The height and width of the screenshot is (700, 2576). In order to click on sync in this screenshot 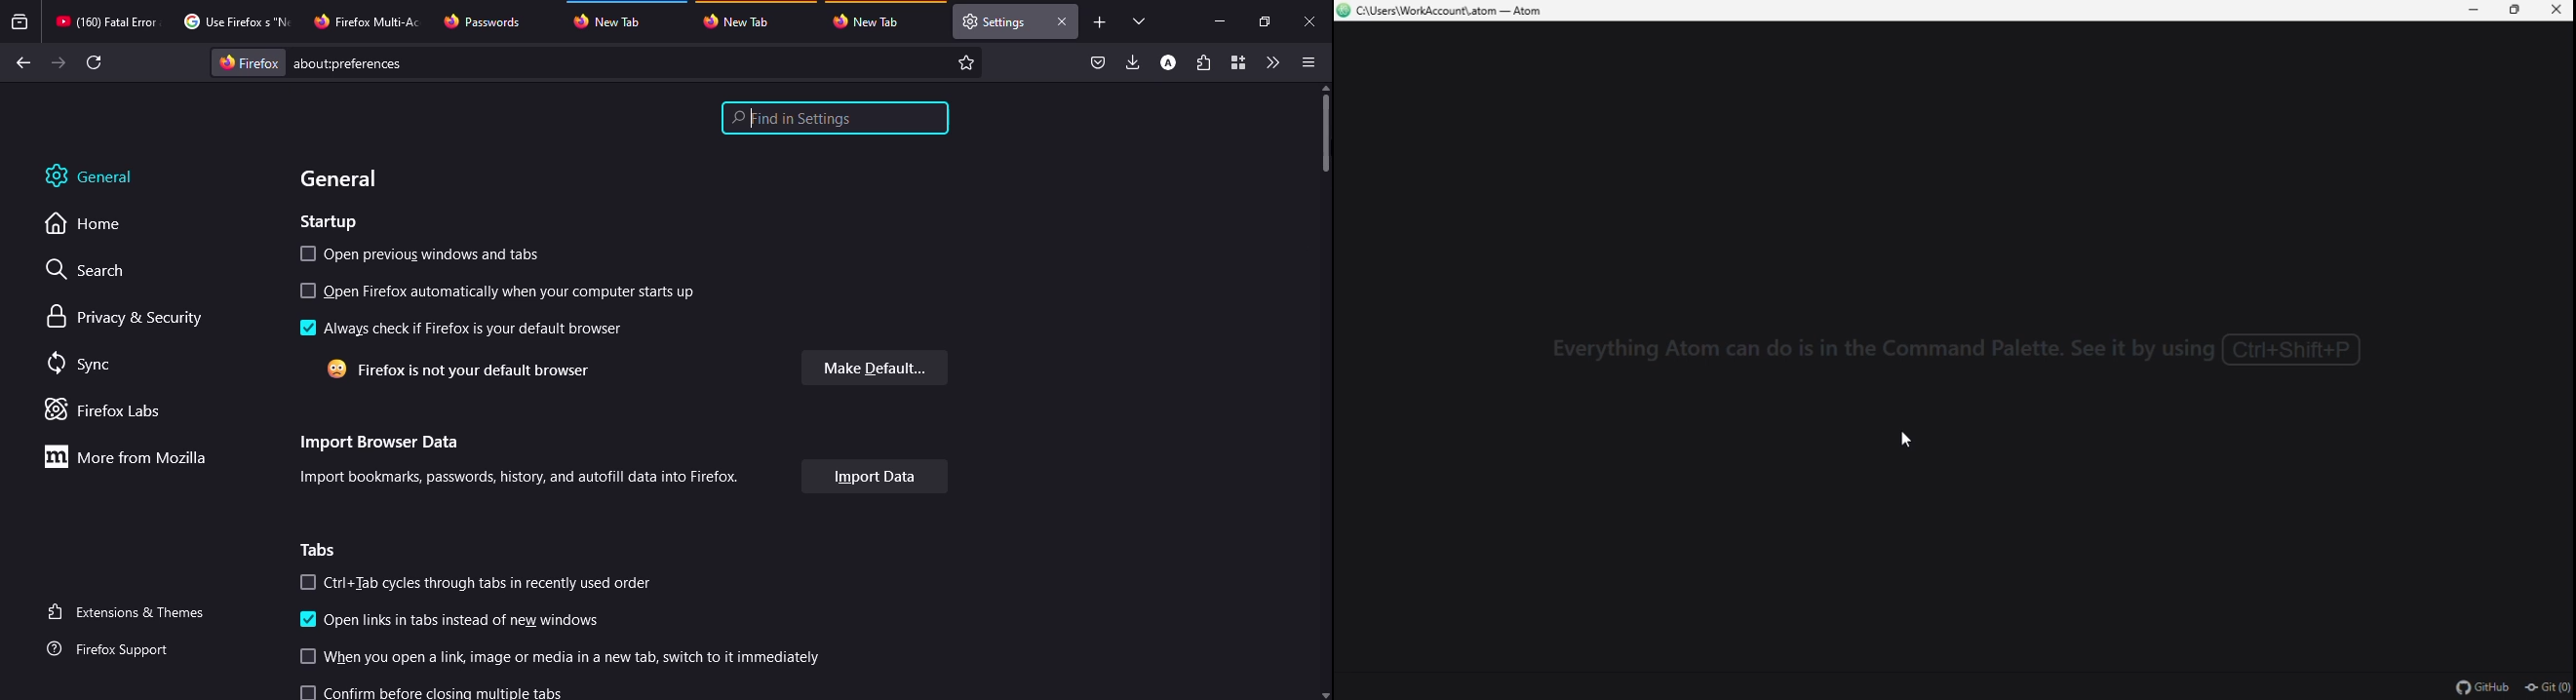, I will do `click(83, 365)`.